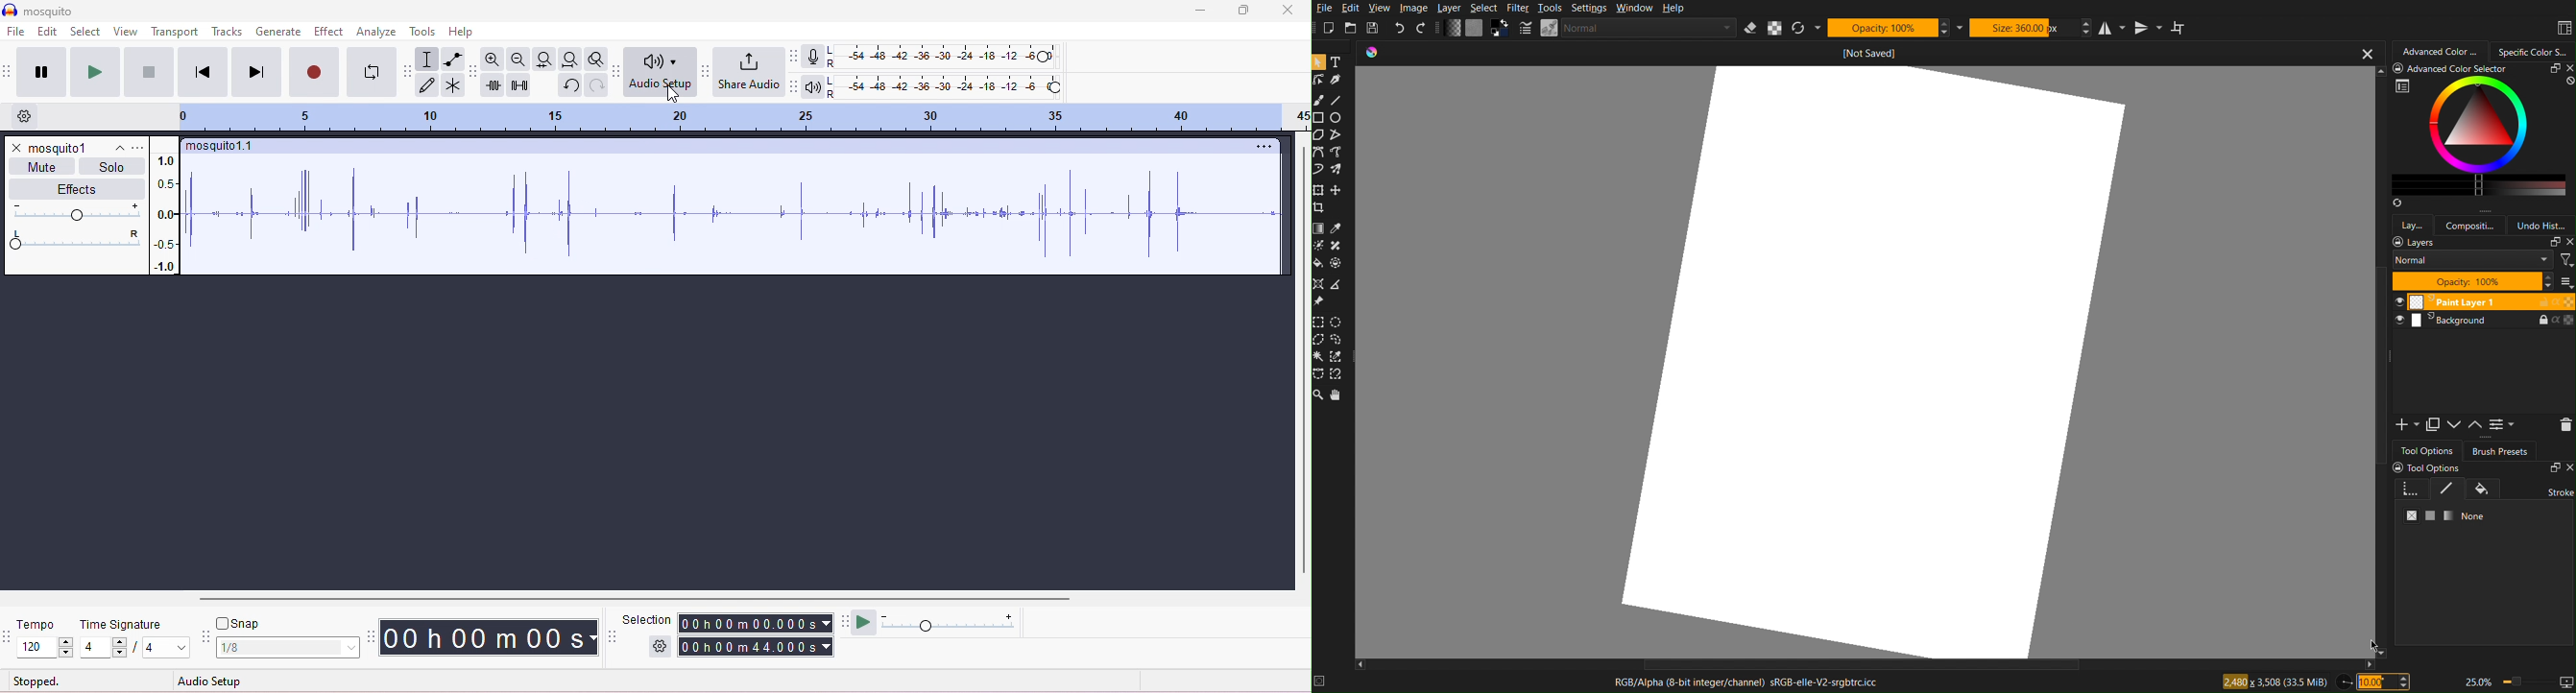  I want to click on timeline, so click(741, 118).